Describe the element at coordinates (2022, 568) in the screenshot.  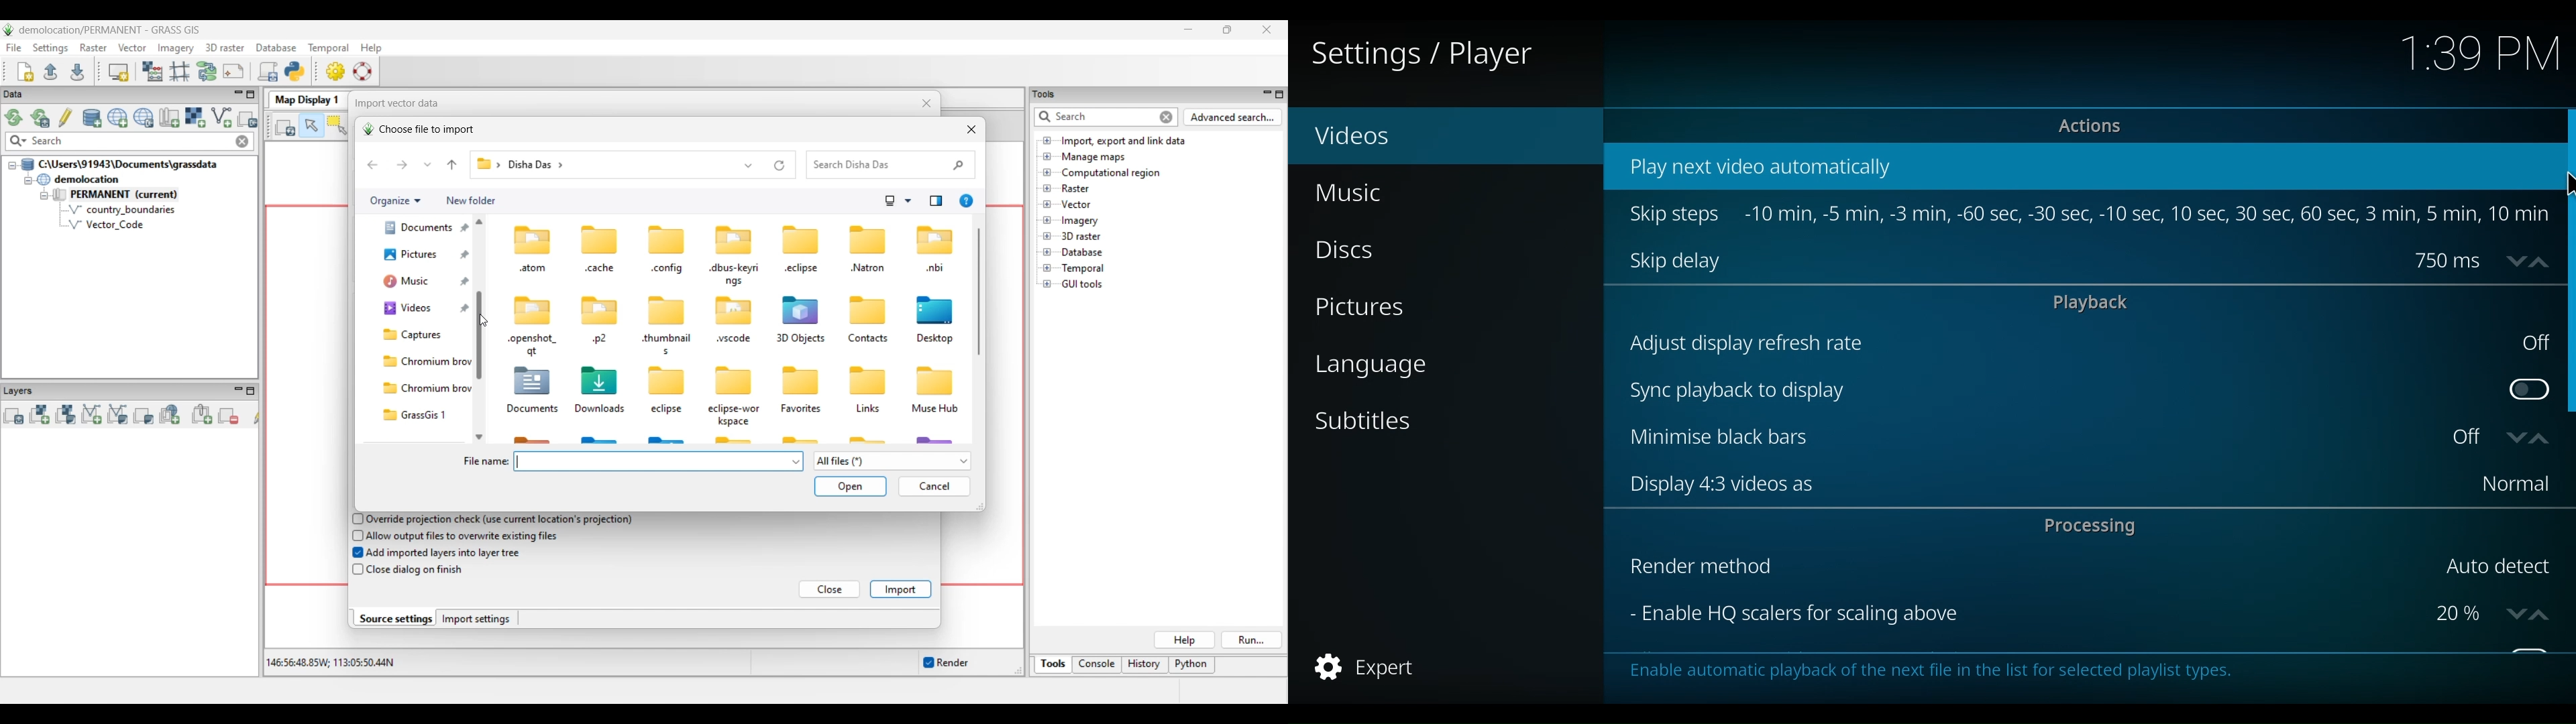
I see `Render method` at that location.